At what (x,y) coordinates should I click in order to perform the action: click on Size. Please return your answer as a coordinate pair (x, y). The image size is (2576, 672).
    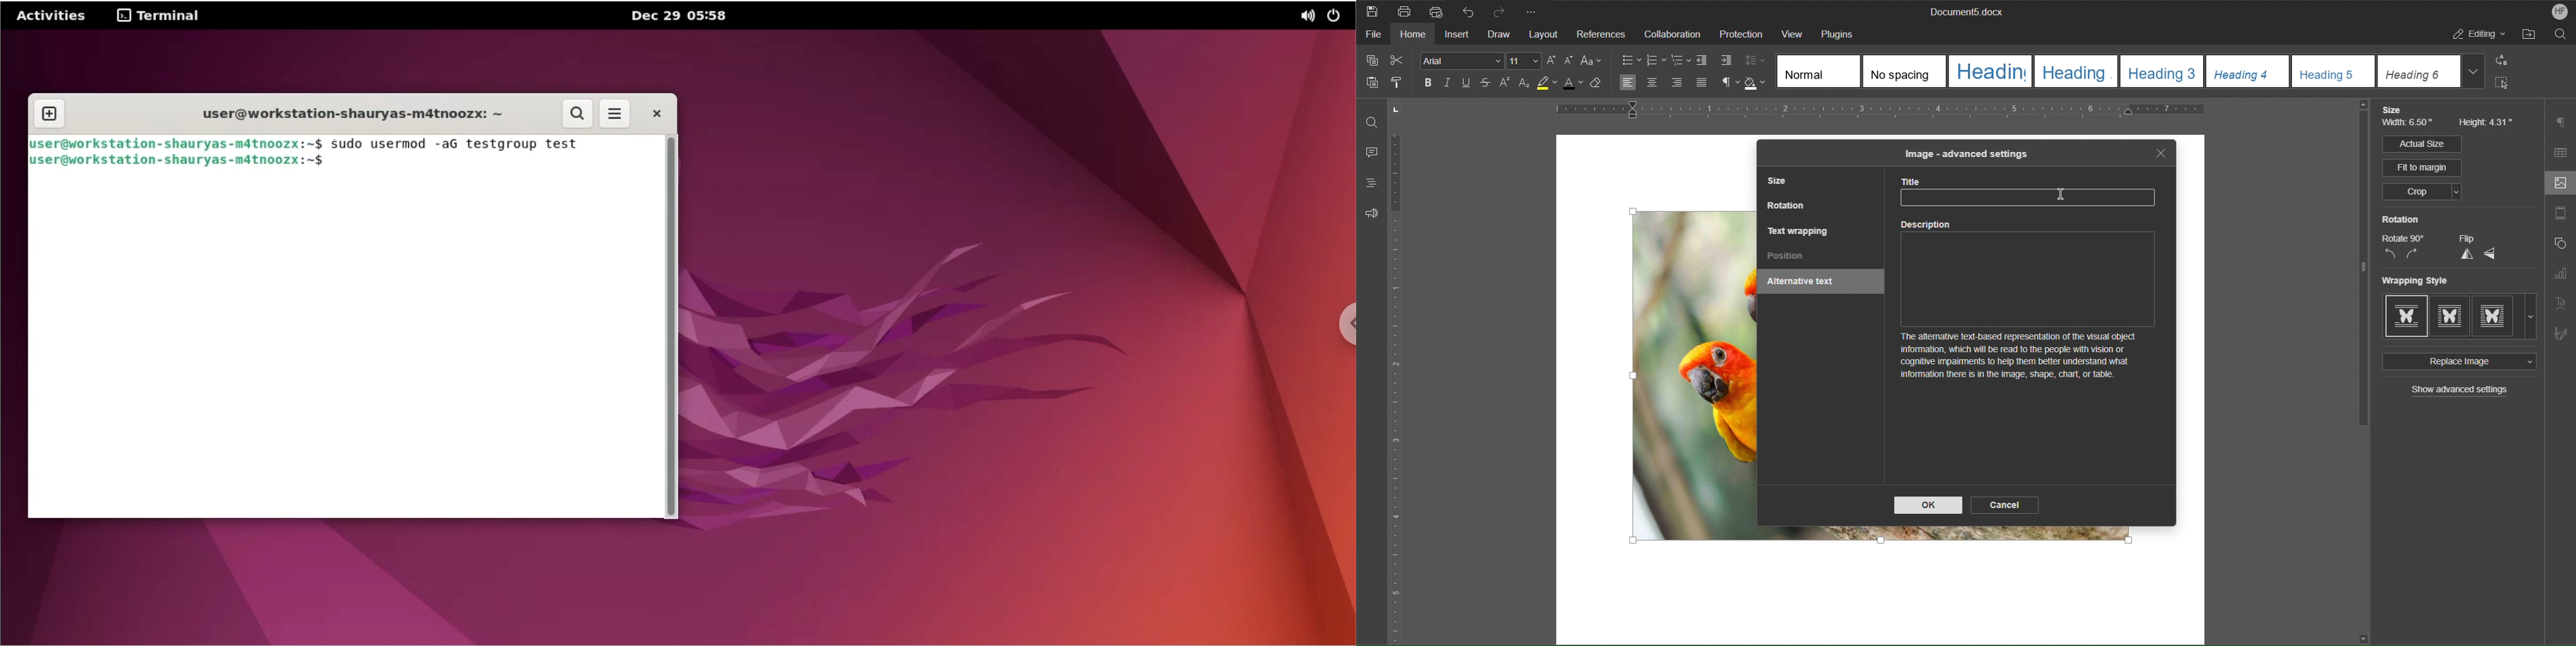
    Looking at the image, I should click on (1781, 182).